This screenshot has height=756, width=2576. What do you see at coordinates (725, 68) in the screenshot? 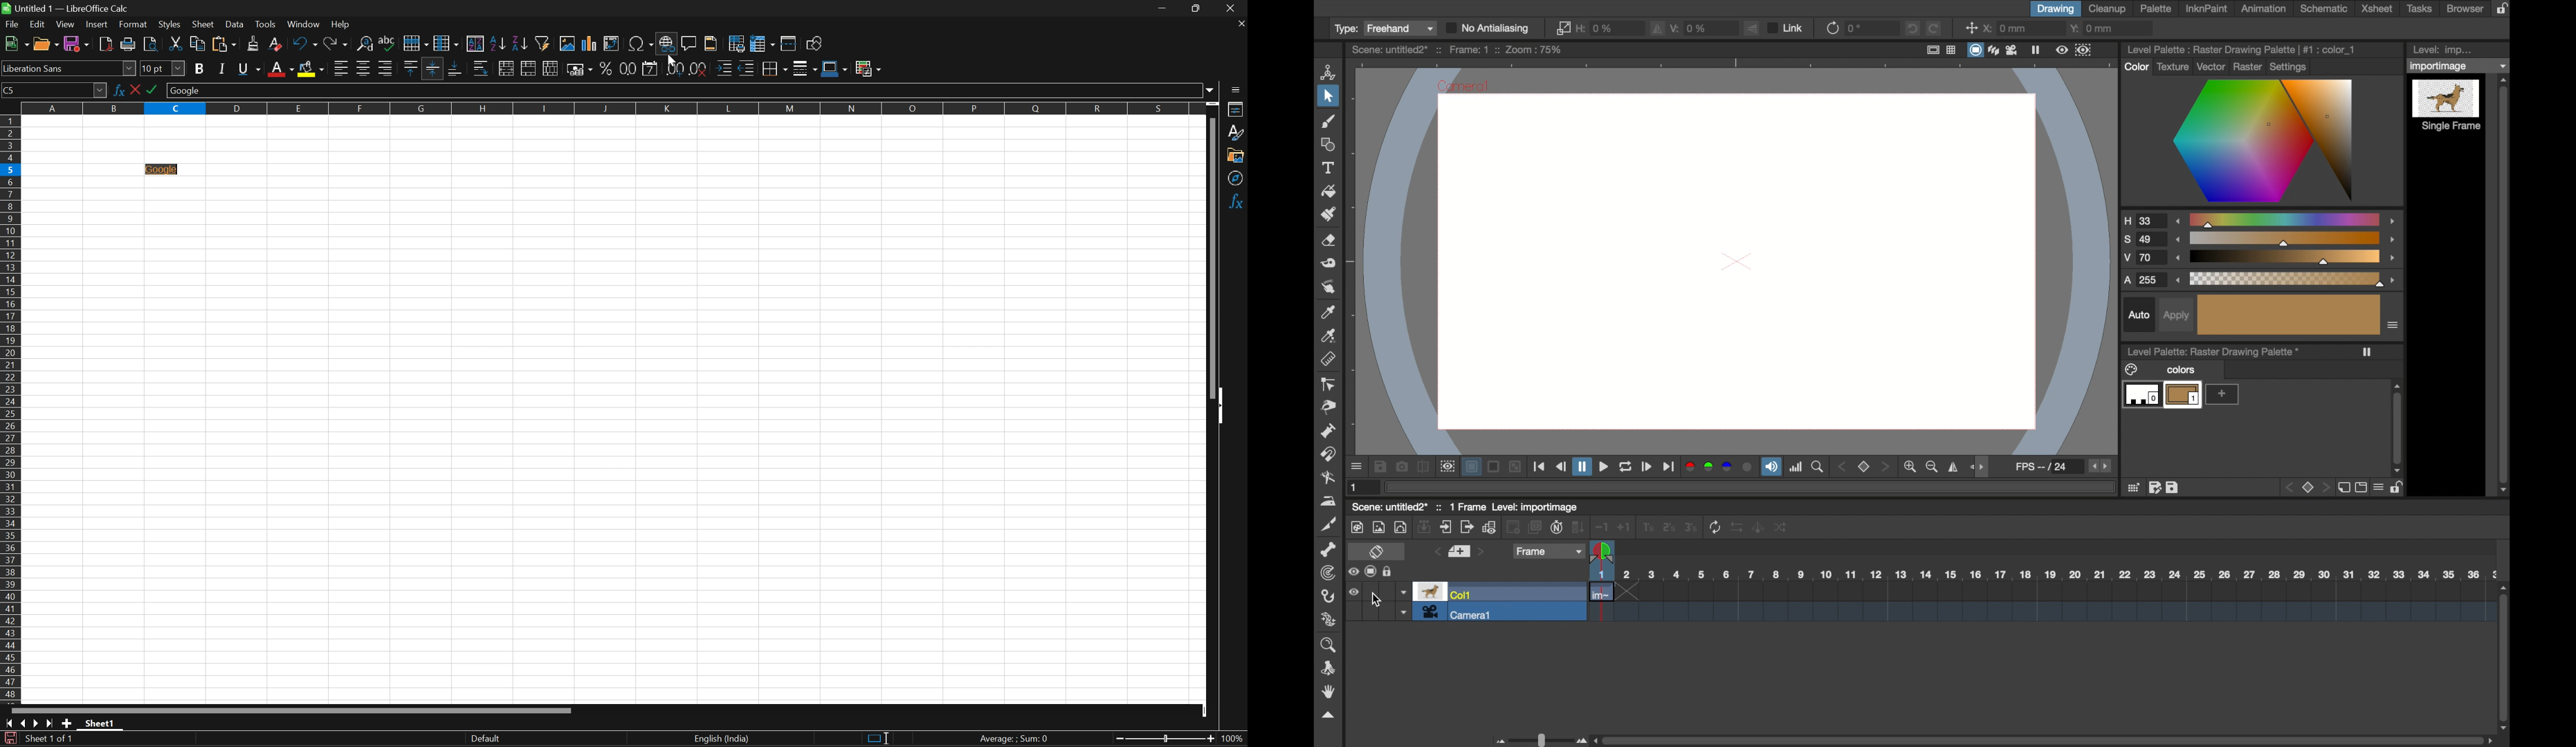
I see `Increase indent` at bounding box center [725, 68].